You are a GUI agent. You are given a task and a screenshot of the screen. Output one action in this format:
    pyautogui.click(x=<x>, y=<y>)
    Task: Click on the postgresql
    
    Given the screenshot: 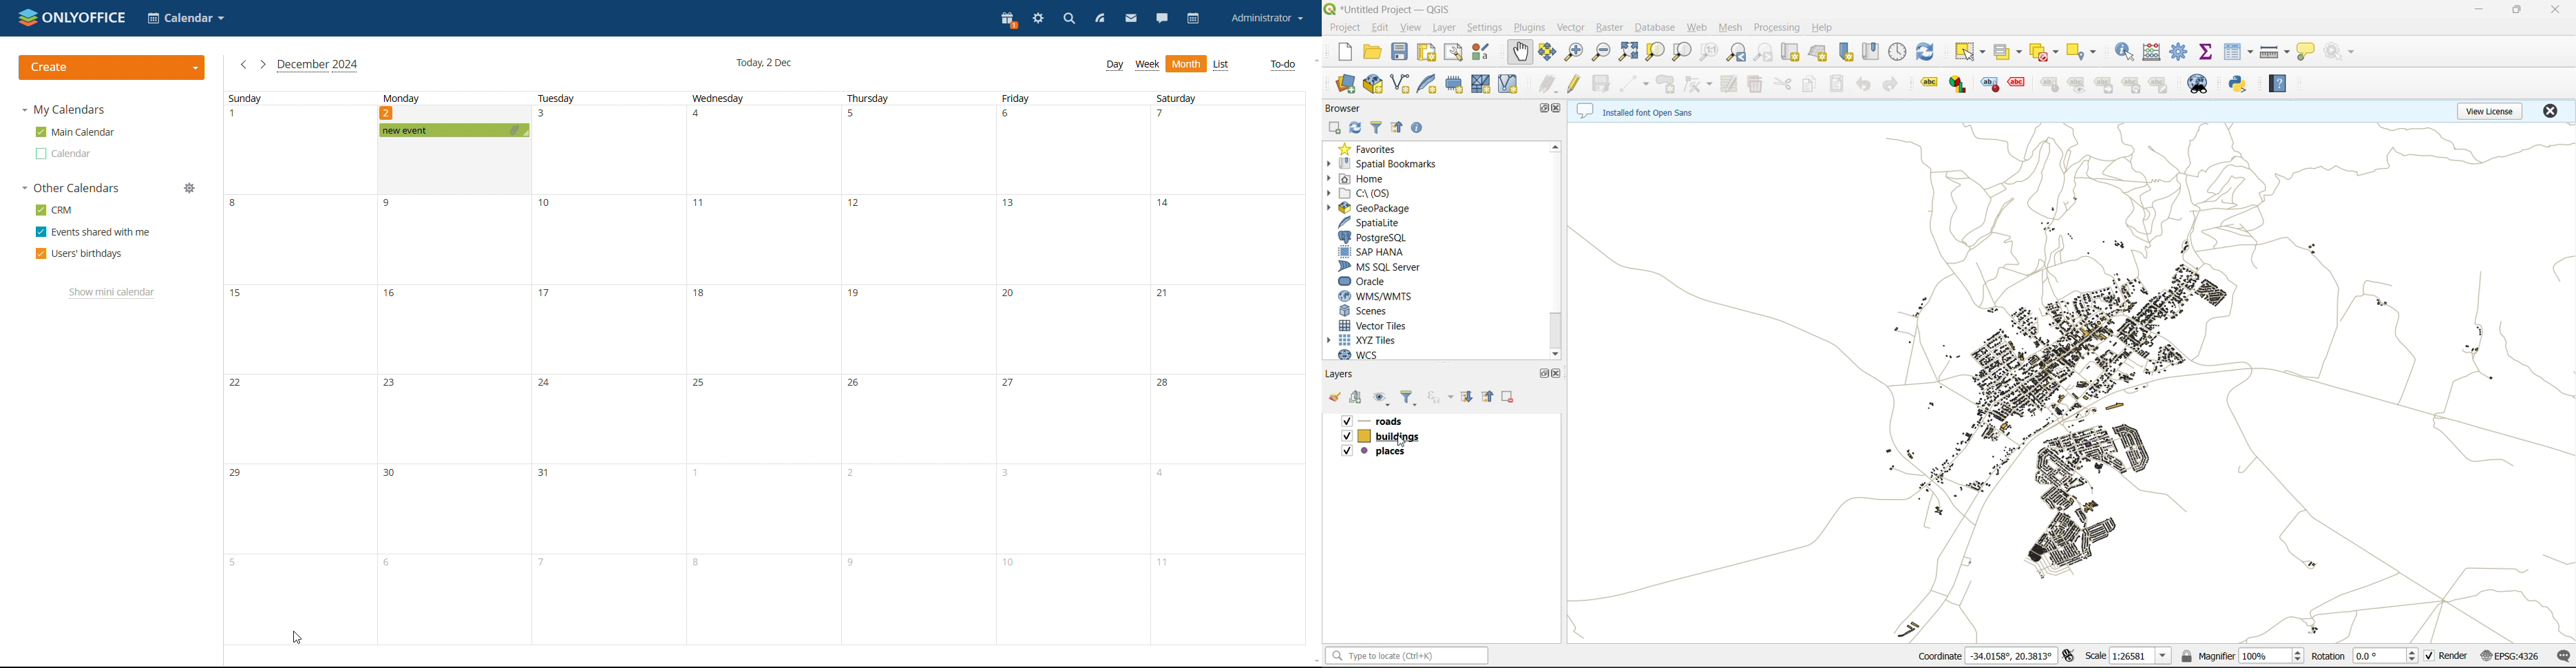 What is the action you would take?
    pyautogui.click(x=1372, y=239)
    